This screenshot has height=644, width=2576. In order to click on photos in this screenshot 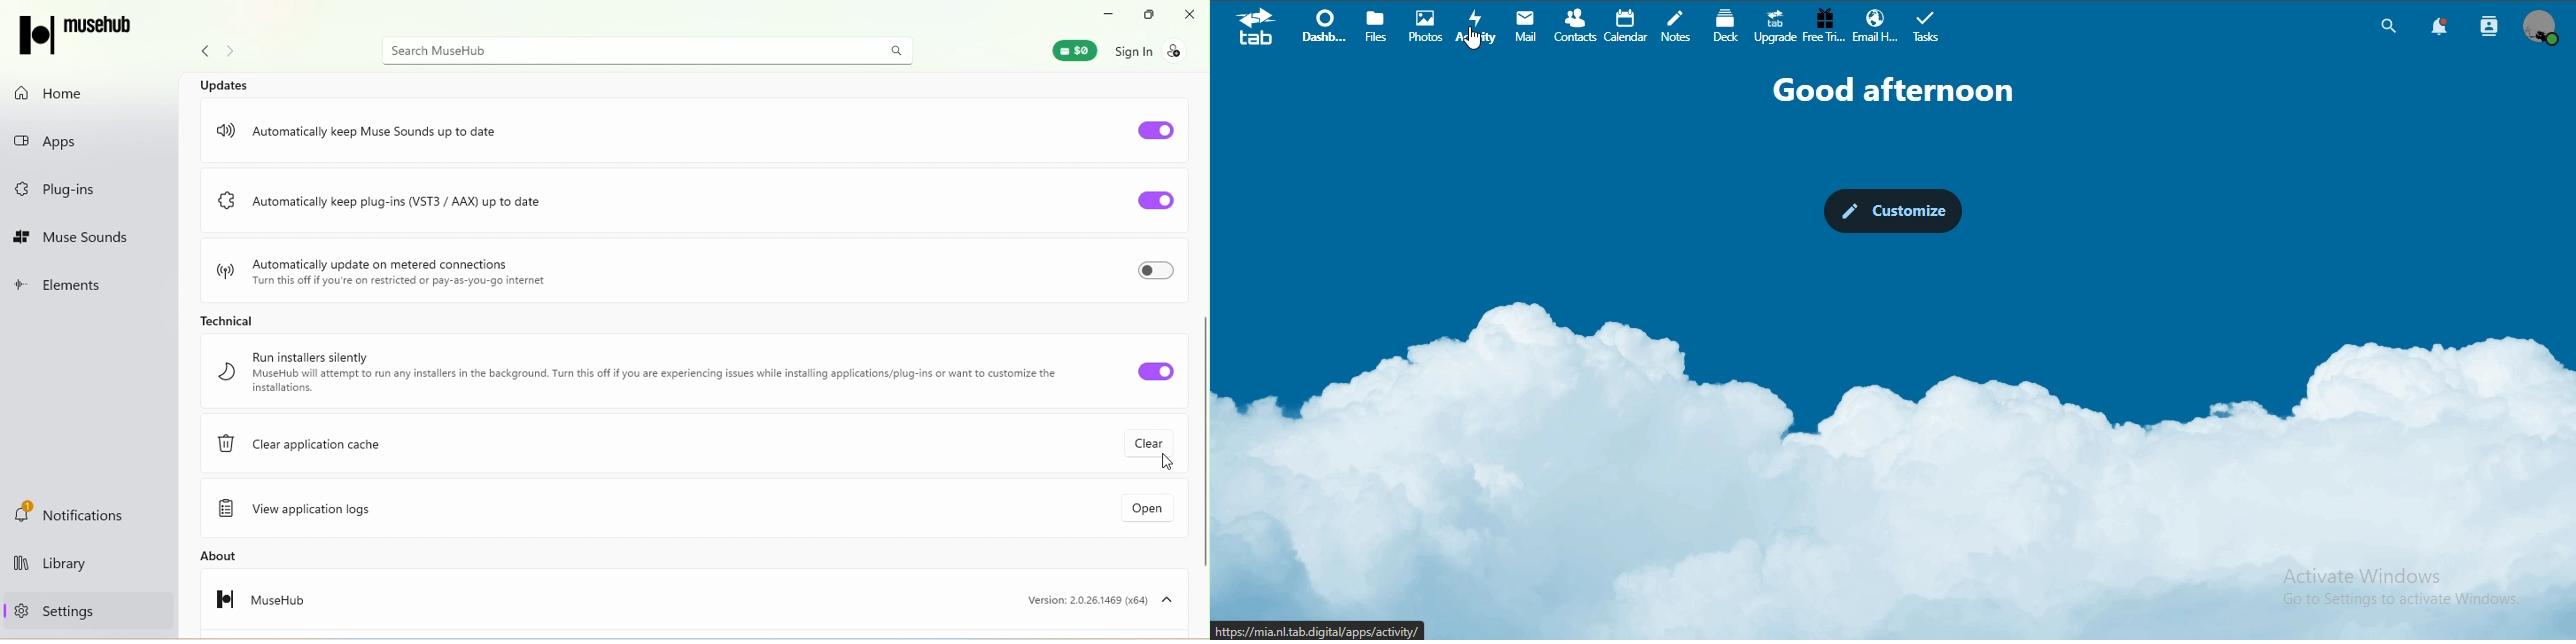, I will do `click(1424, 25)`.